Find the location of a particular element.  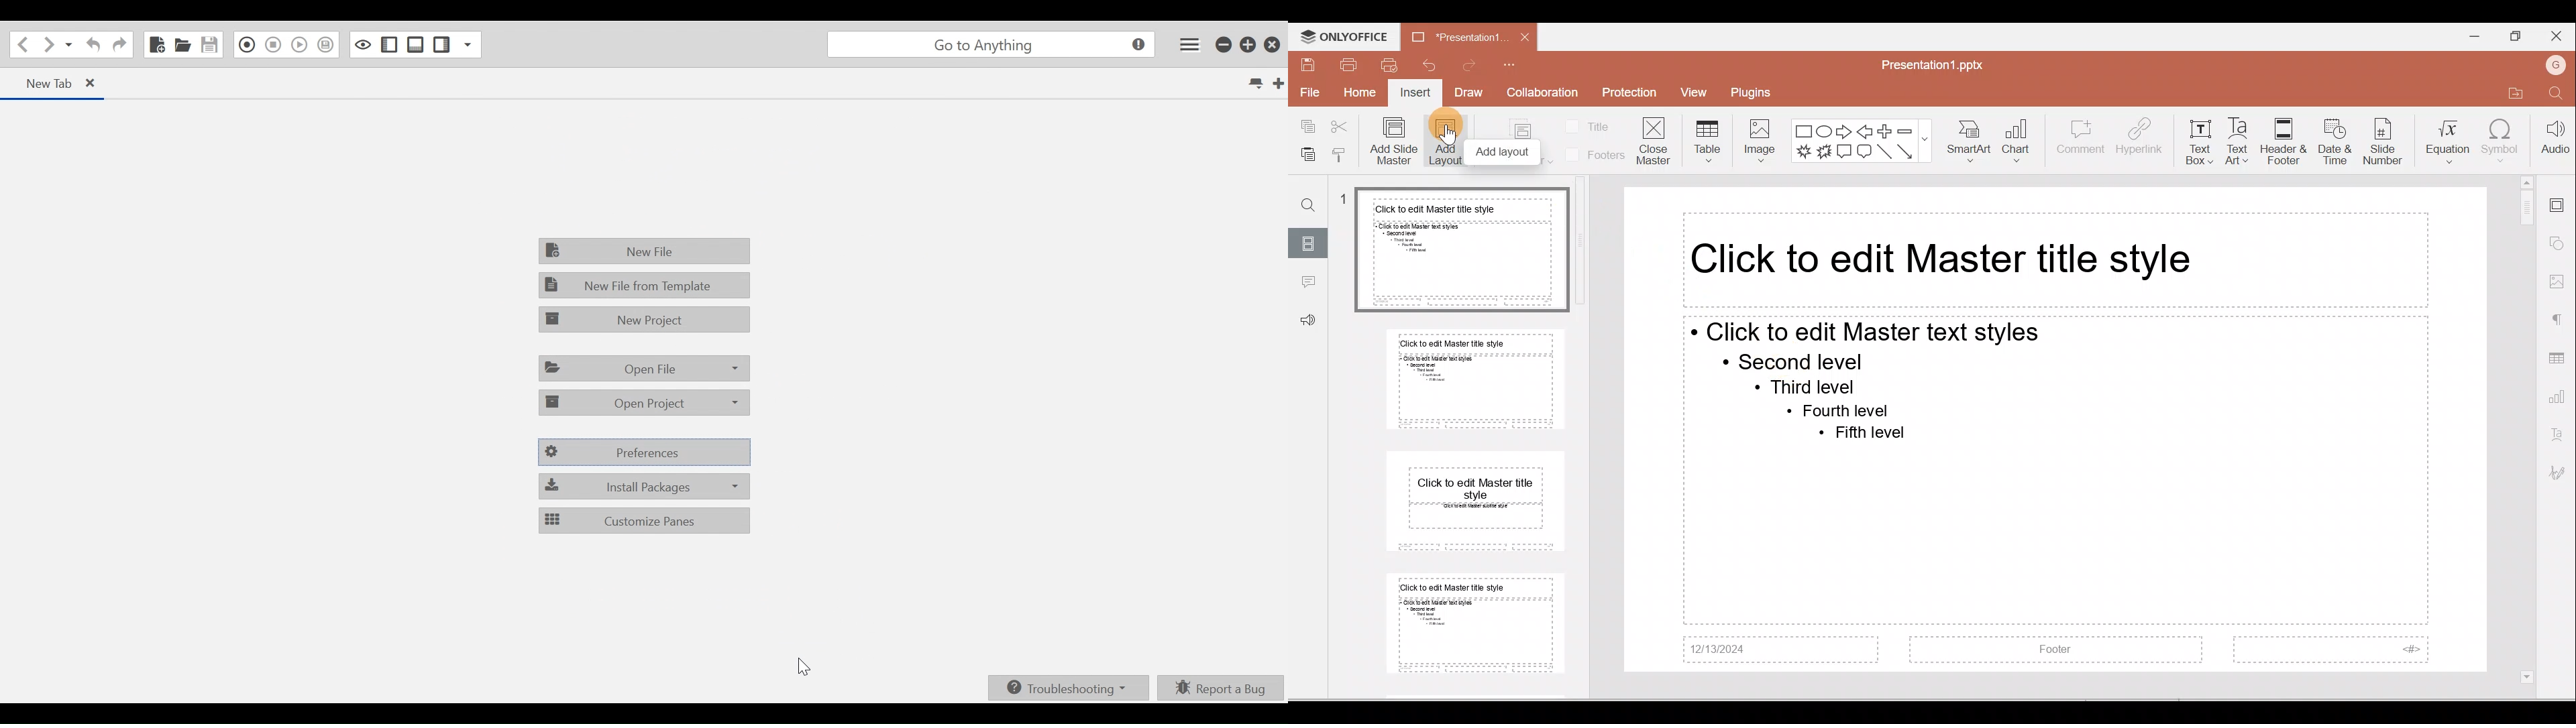

Plugins is located at coordinates (1763, 93).